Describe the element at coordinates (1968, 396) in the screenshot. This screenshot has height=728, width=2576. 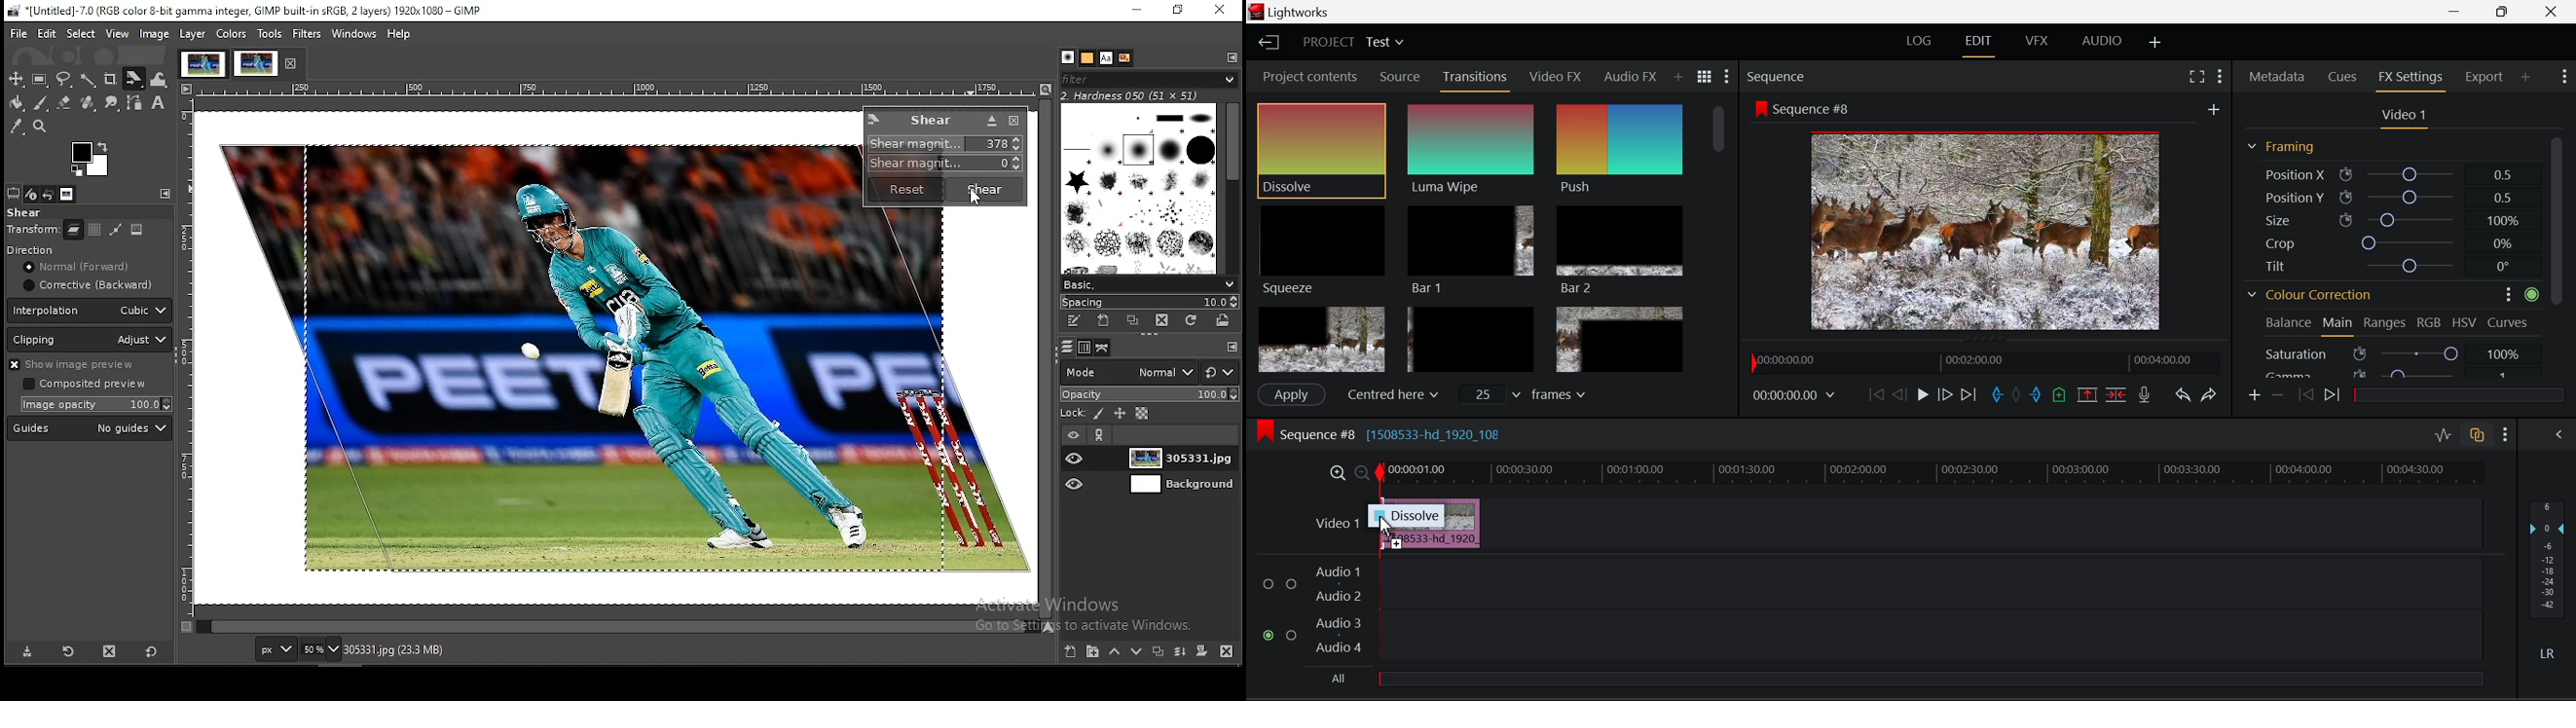
I see `To End` at that location.